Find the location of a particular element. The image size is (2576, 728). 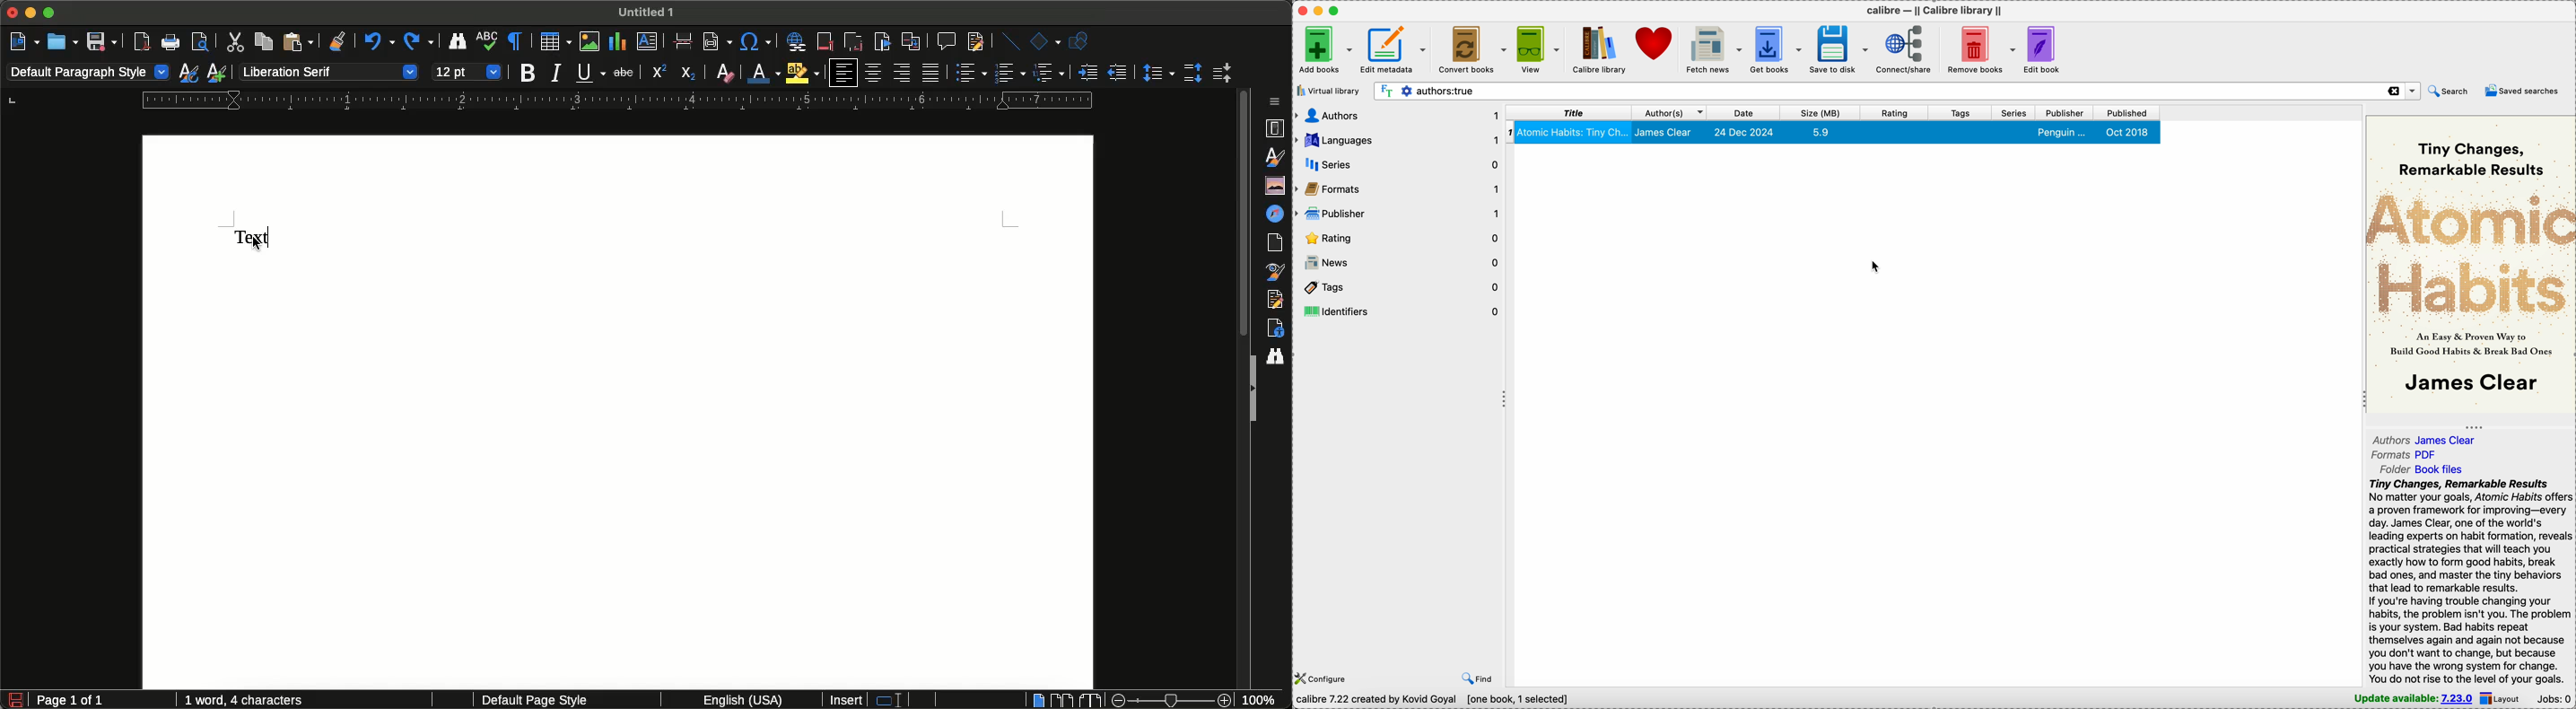

Insert is located at coordinates (847, 700).